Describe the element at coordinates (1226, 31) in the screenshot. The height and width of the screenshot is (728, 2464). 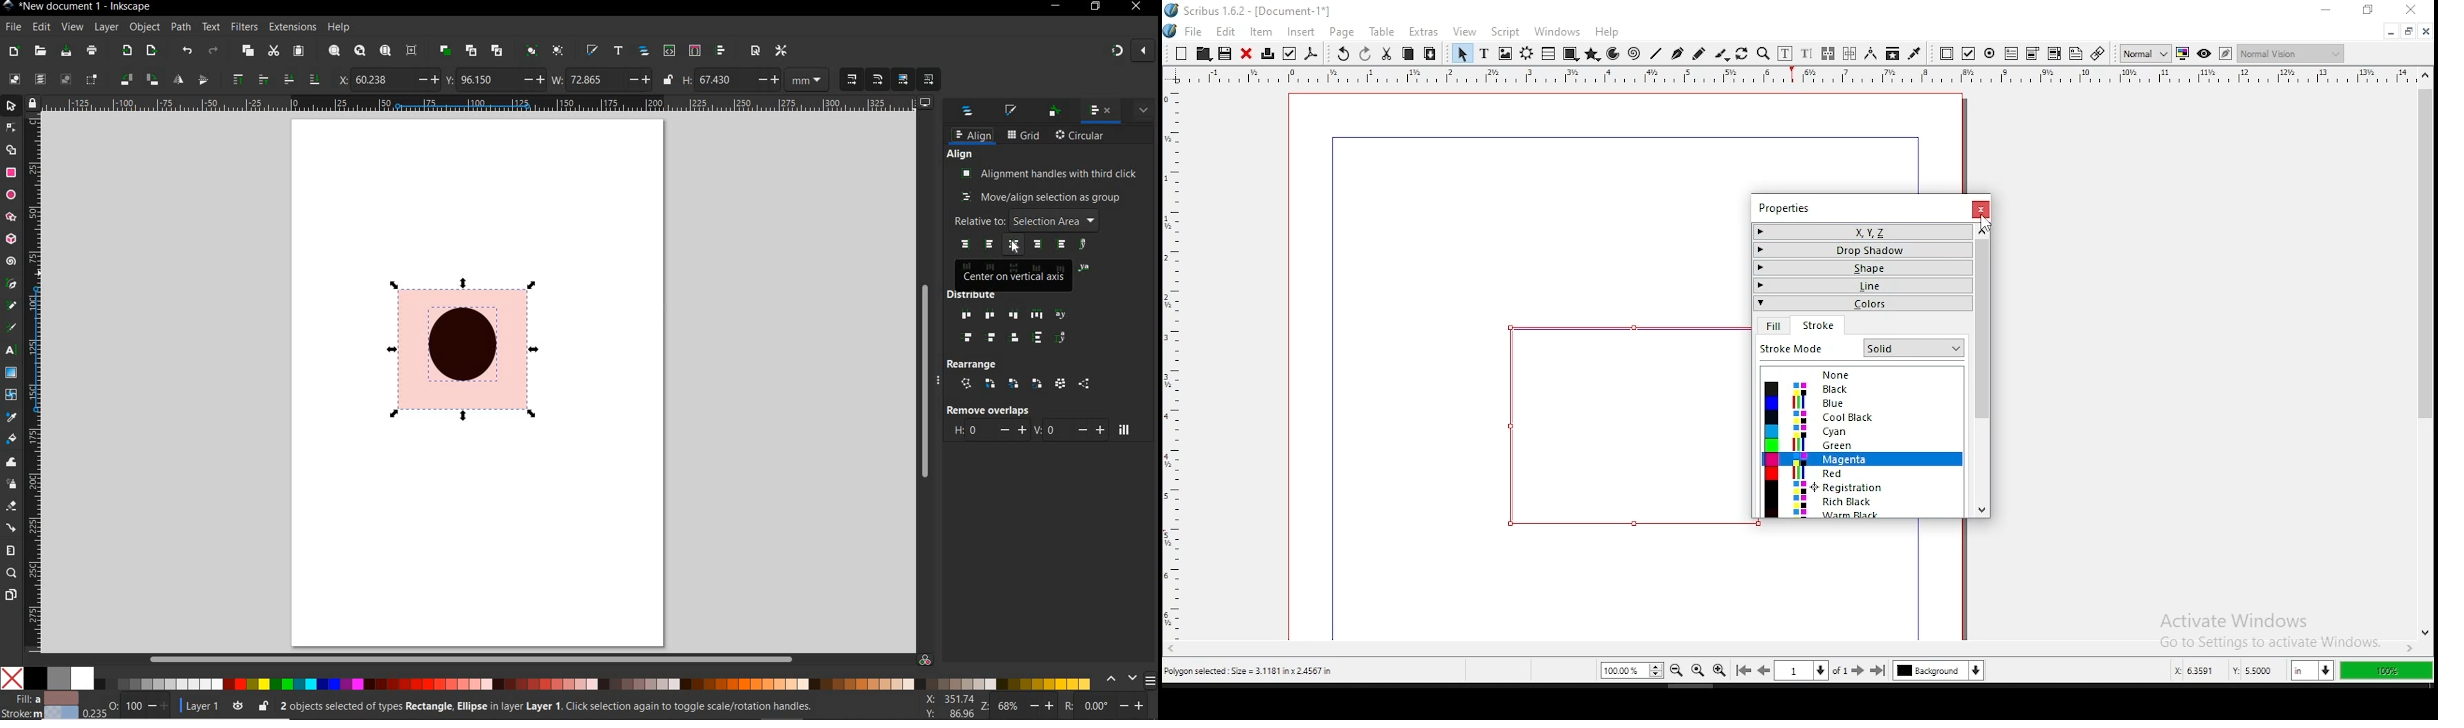
I see `edit` at that location.